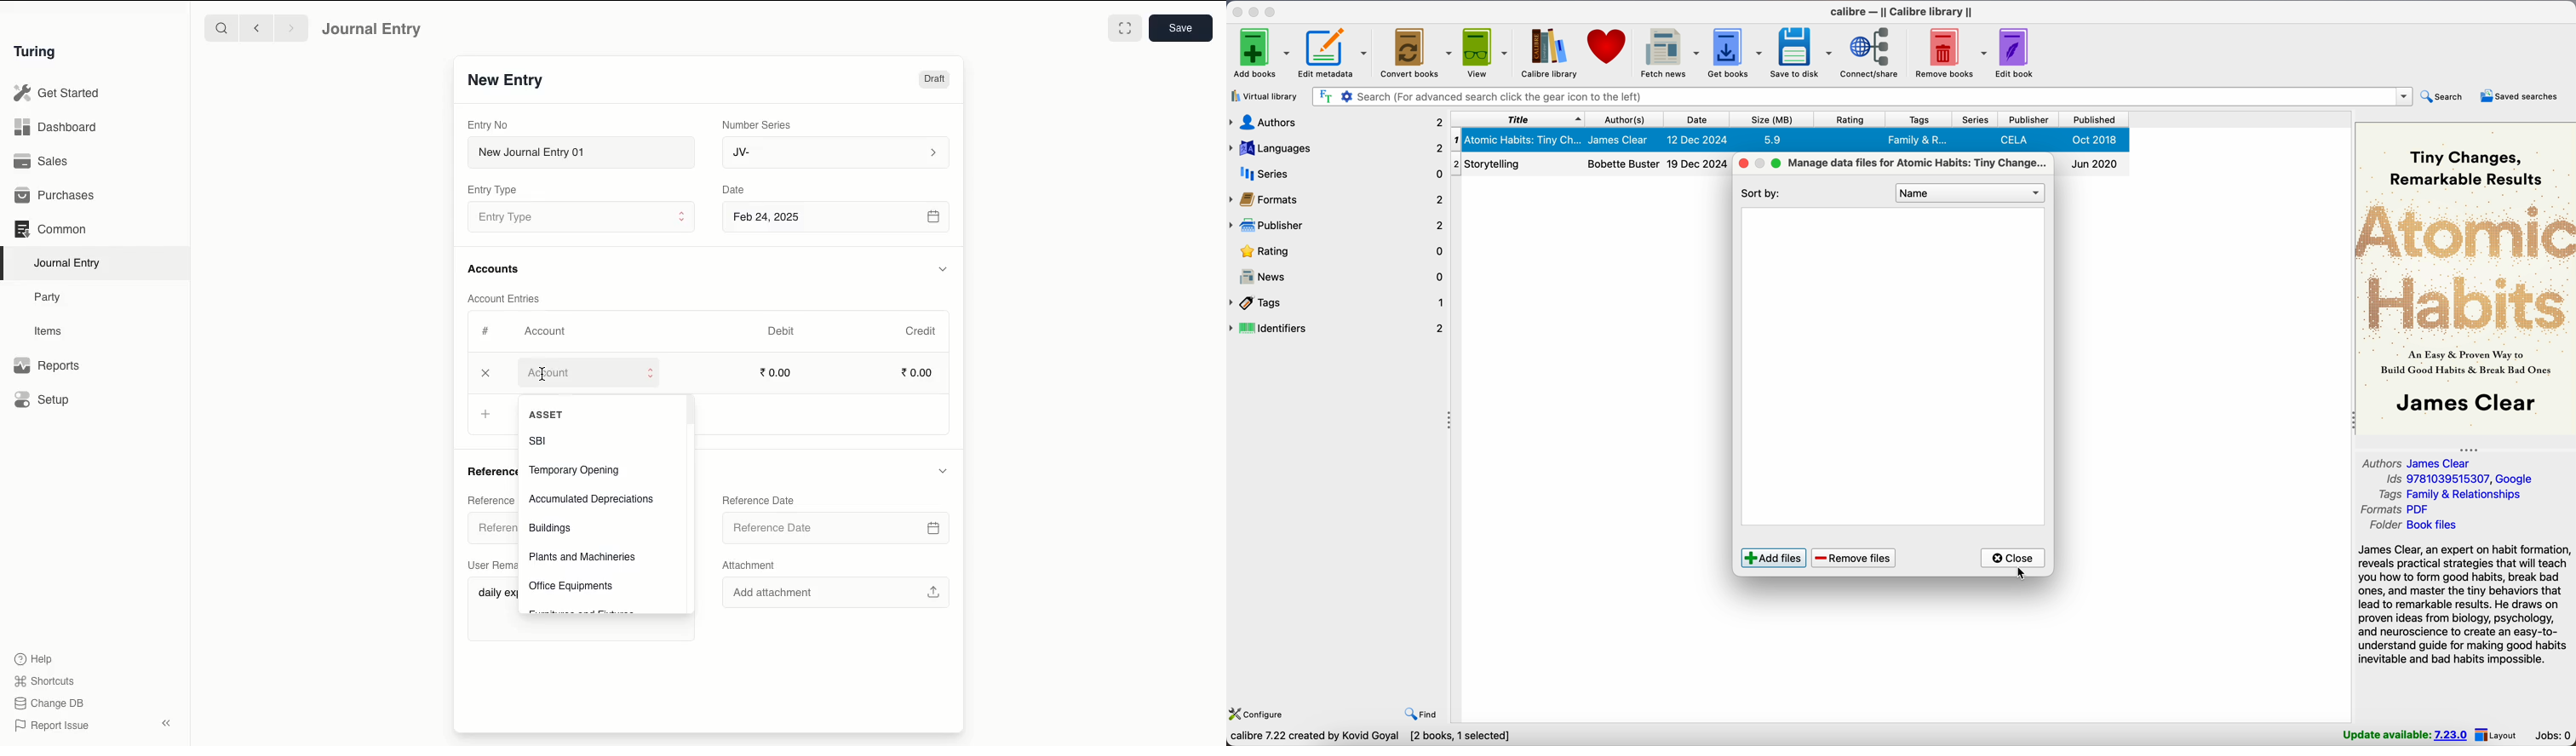 The image size is (2576, 756). What do you see at coordinates (507, 298) in the screenshot?
I see `Account Entries` at bounding box center [507, 298].